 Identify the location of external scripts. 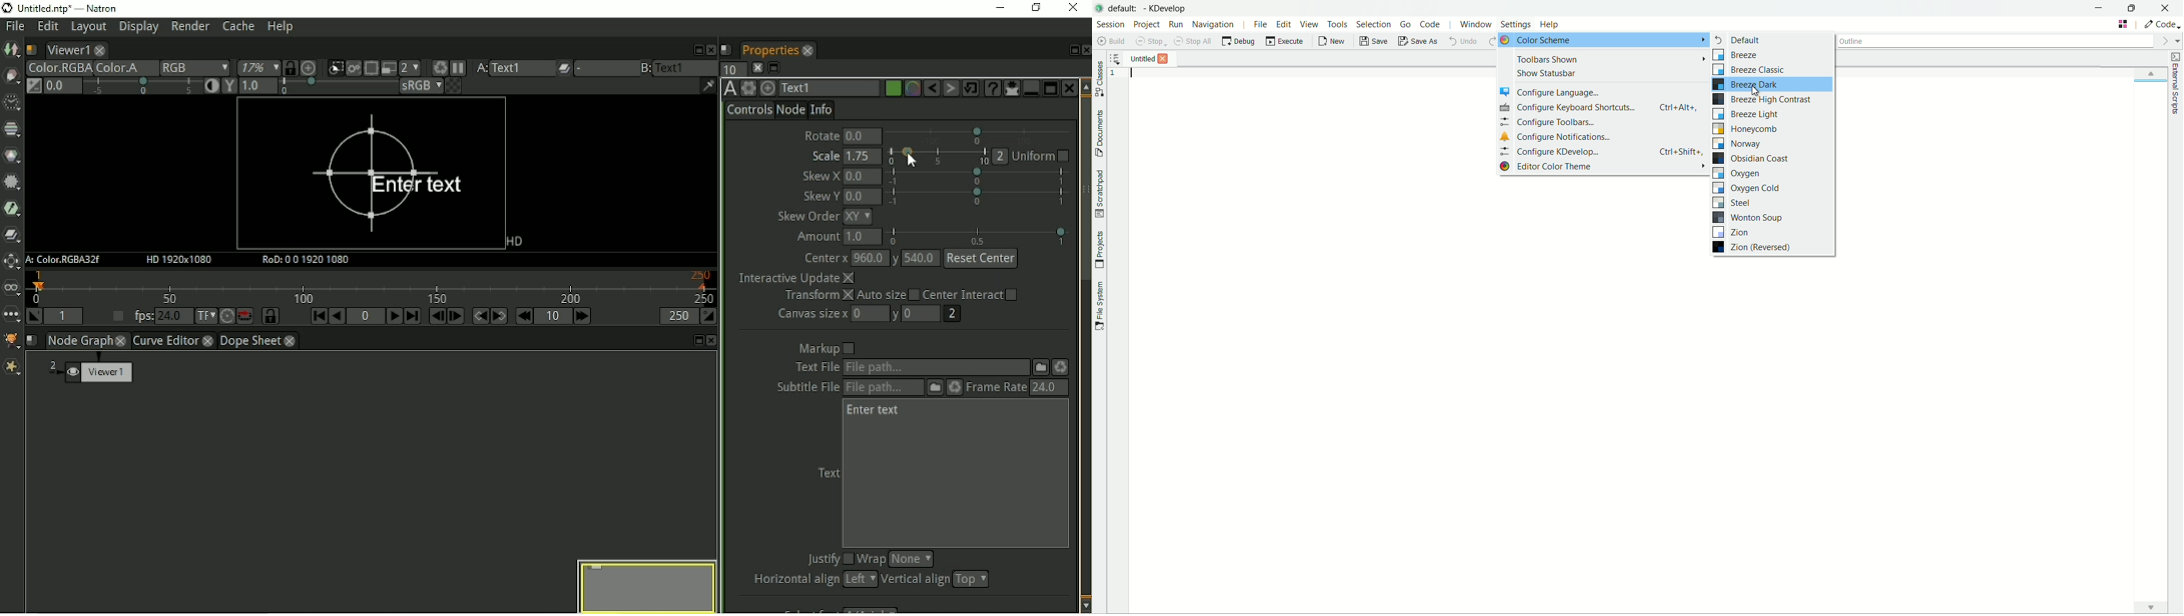
(2176, 83).